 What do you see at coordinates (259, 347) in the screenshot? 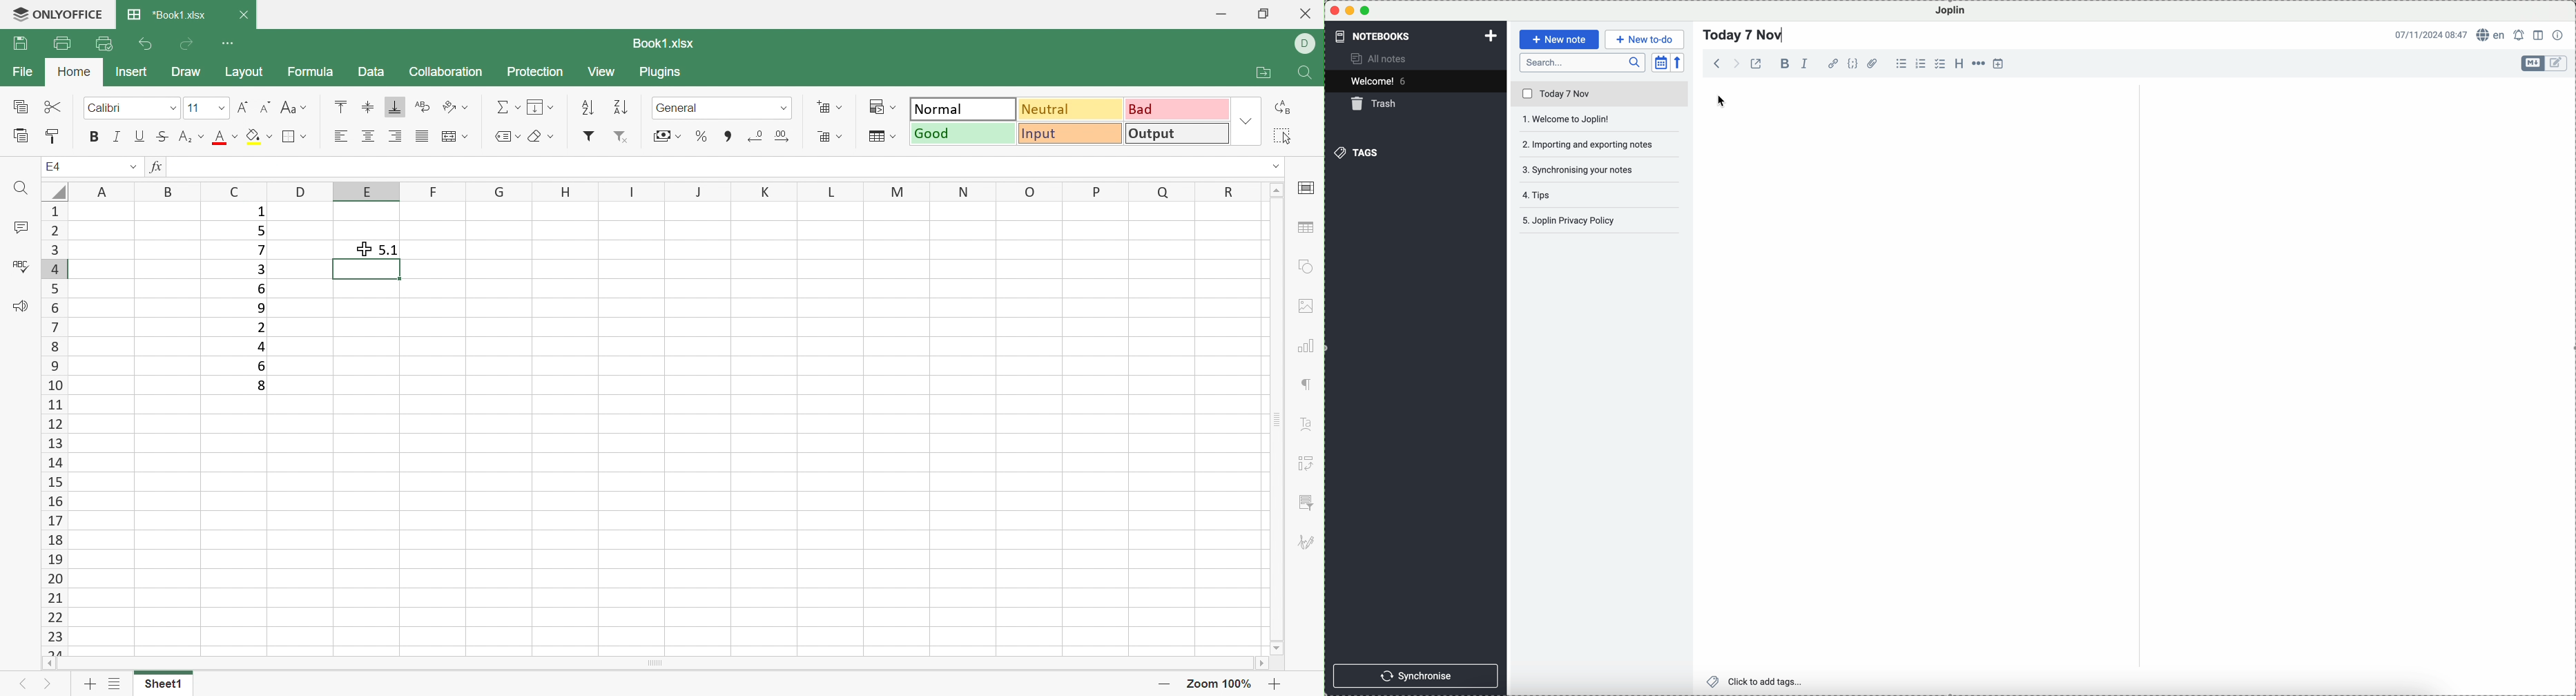
I see `4` at bounding box center [259, 347].